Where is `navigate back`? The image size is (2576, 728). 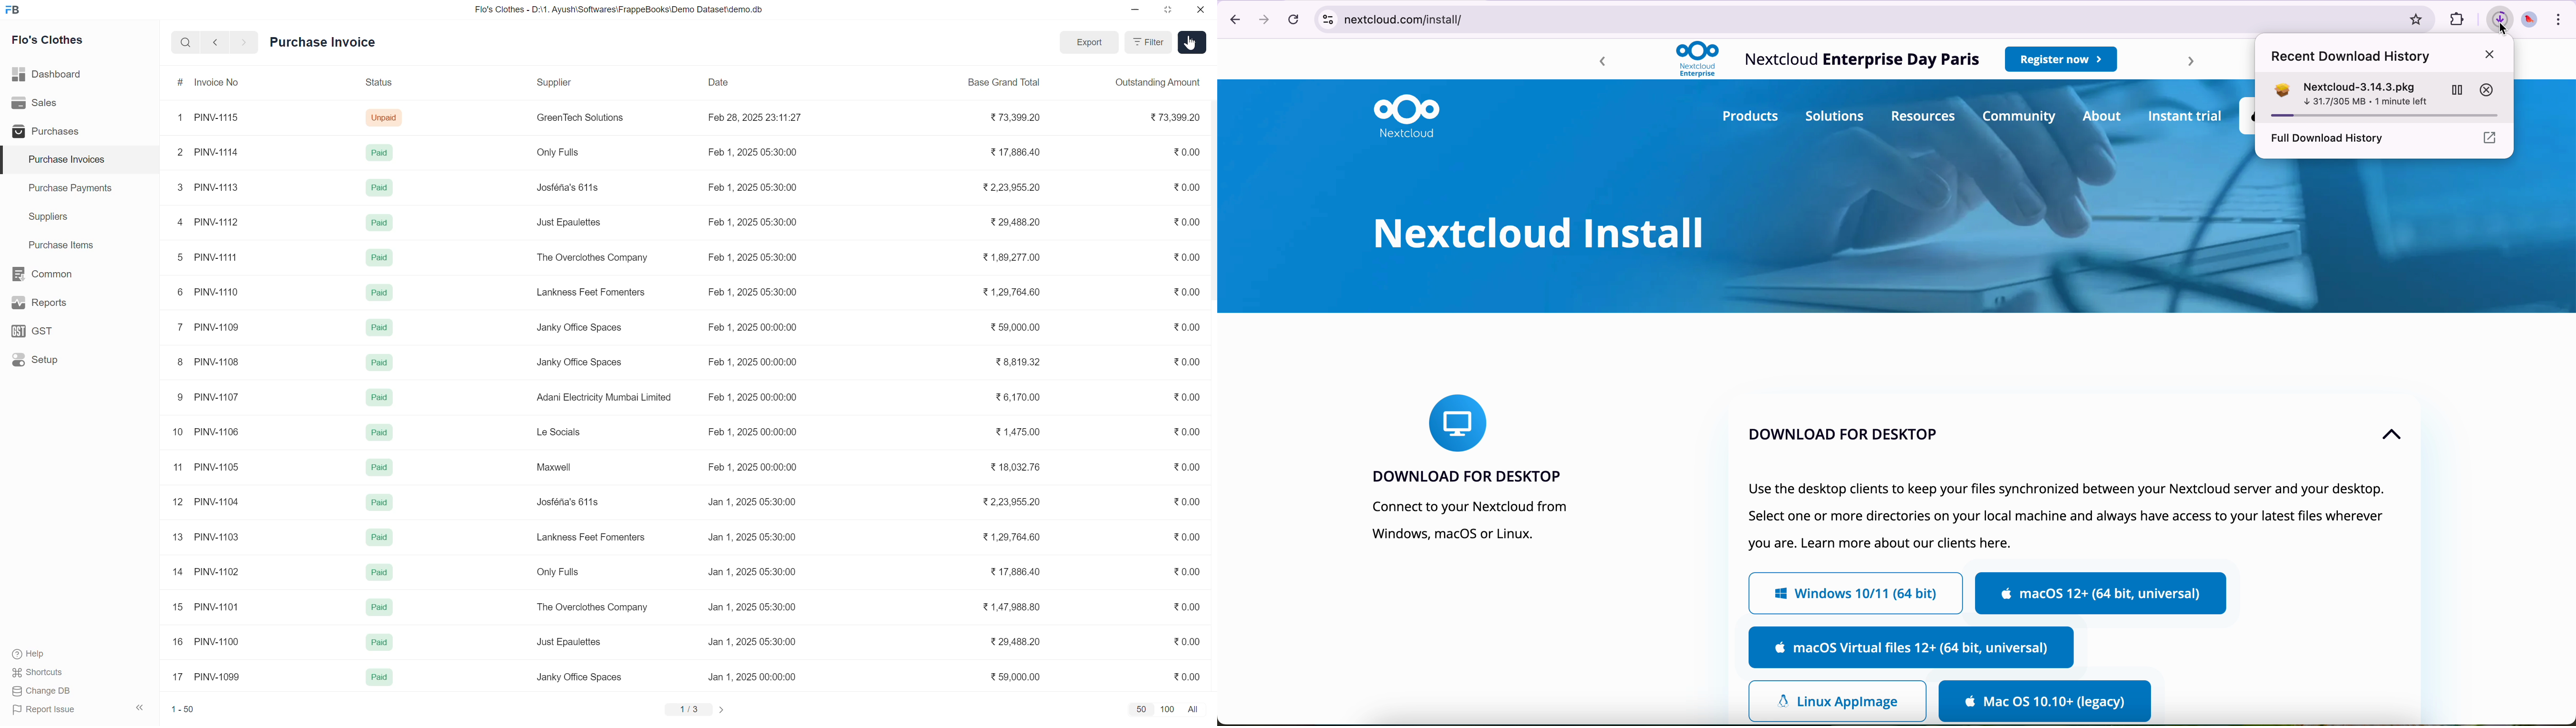
navigate back is located at coordinates (1233, 19).